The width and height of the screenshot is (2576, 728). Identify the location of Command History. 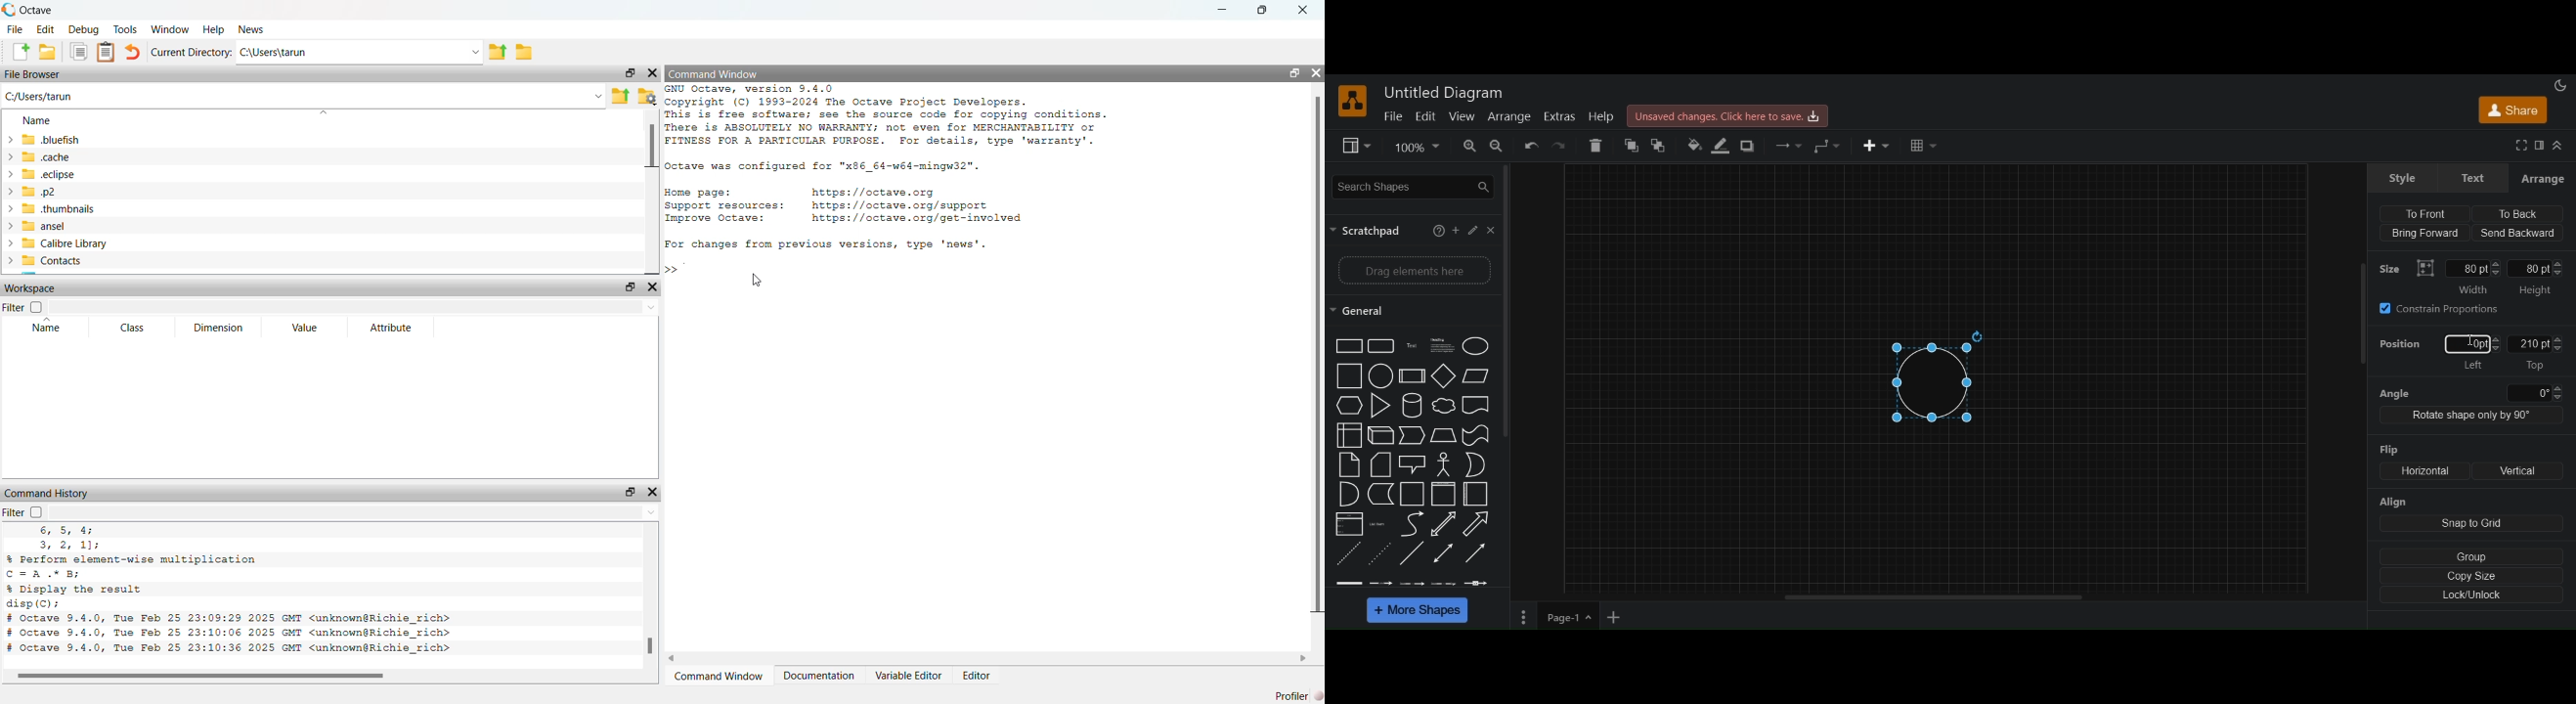
(47, 493).